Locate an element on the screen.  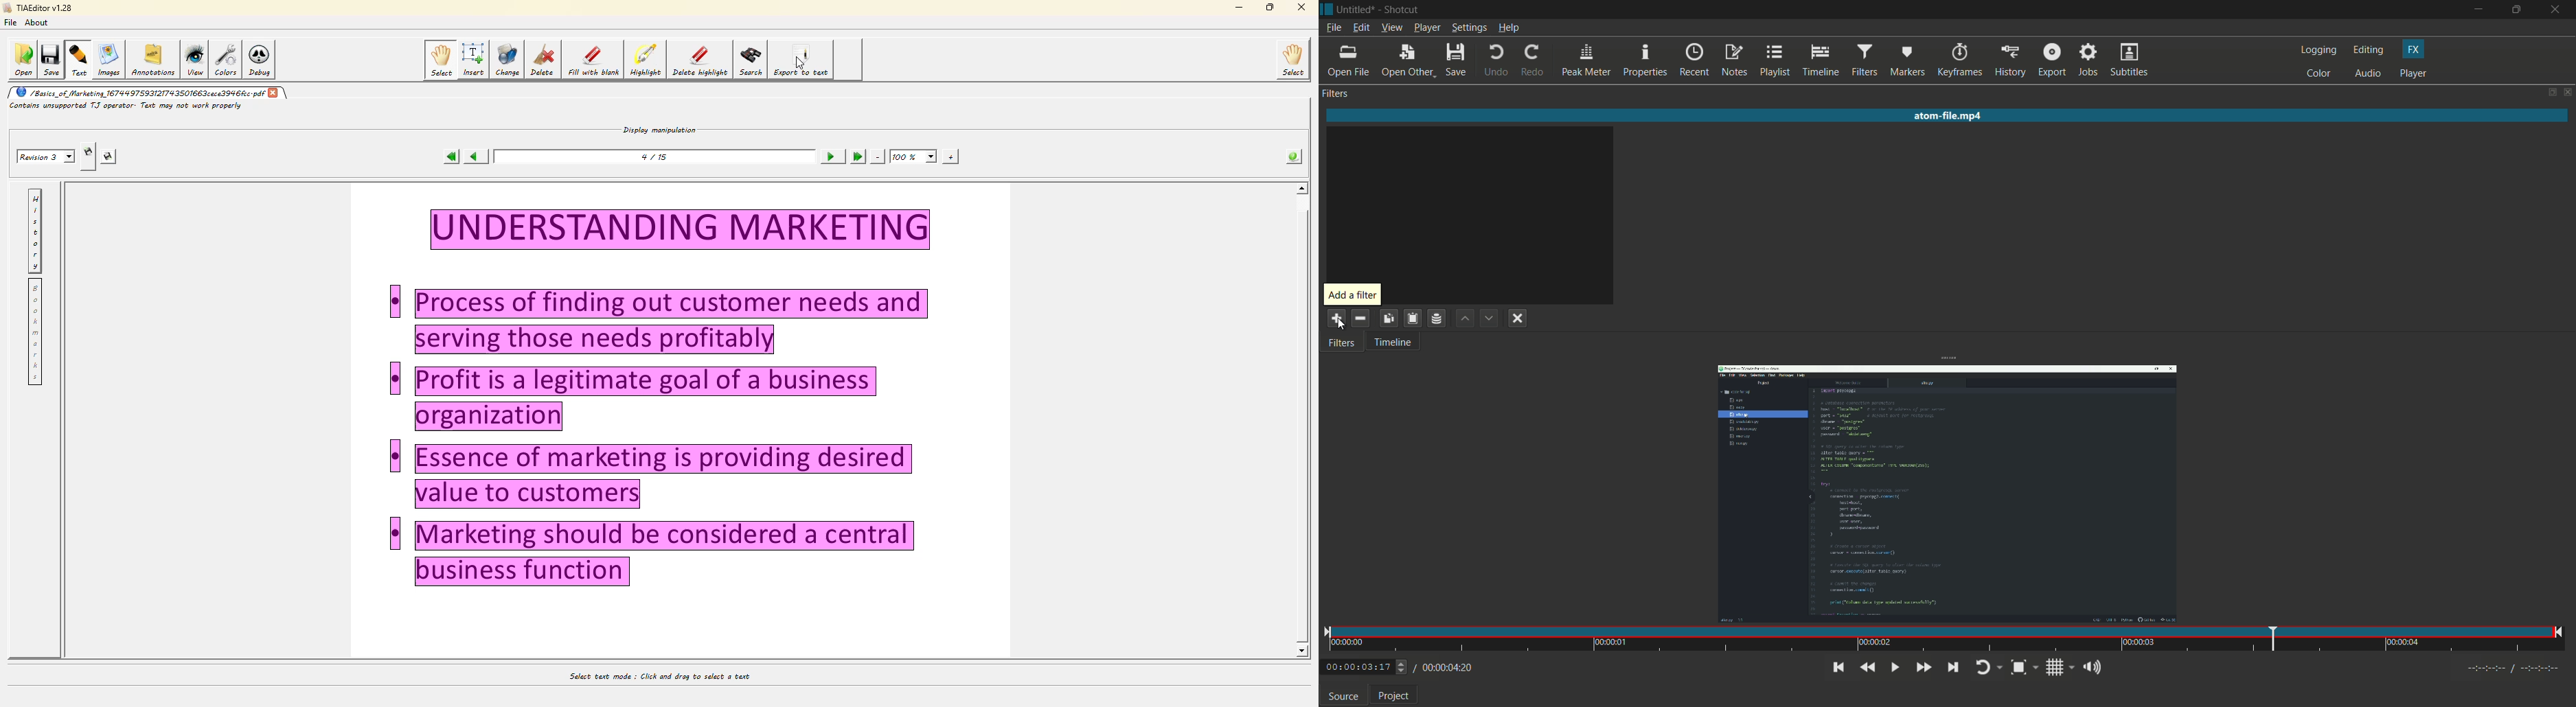
file menu is located at coordinates (1334, 27).